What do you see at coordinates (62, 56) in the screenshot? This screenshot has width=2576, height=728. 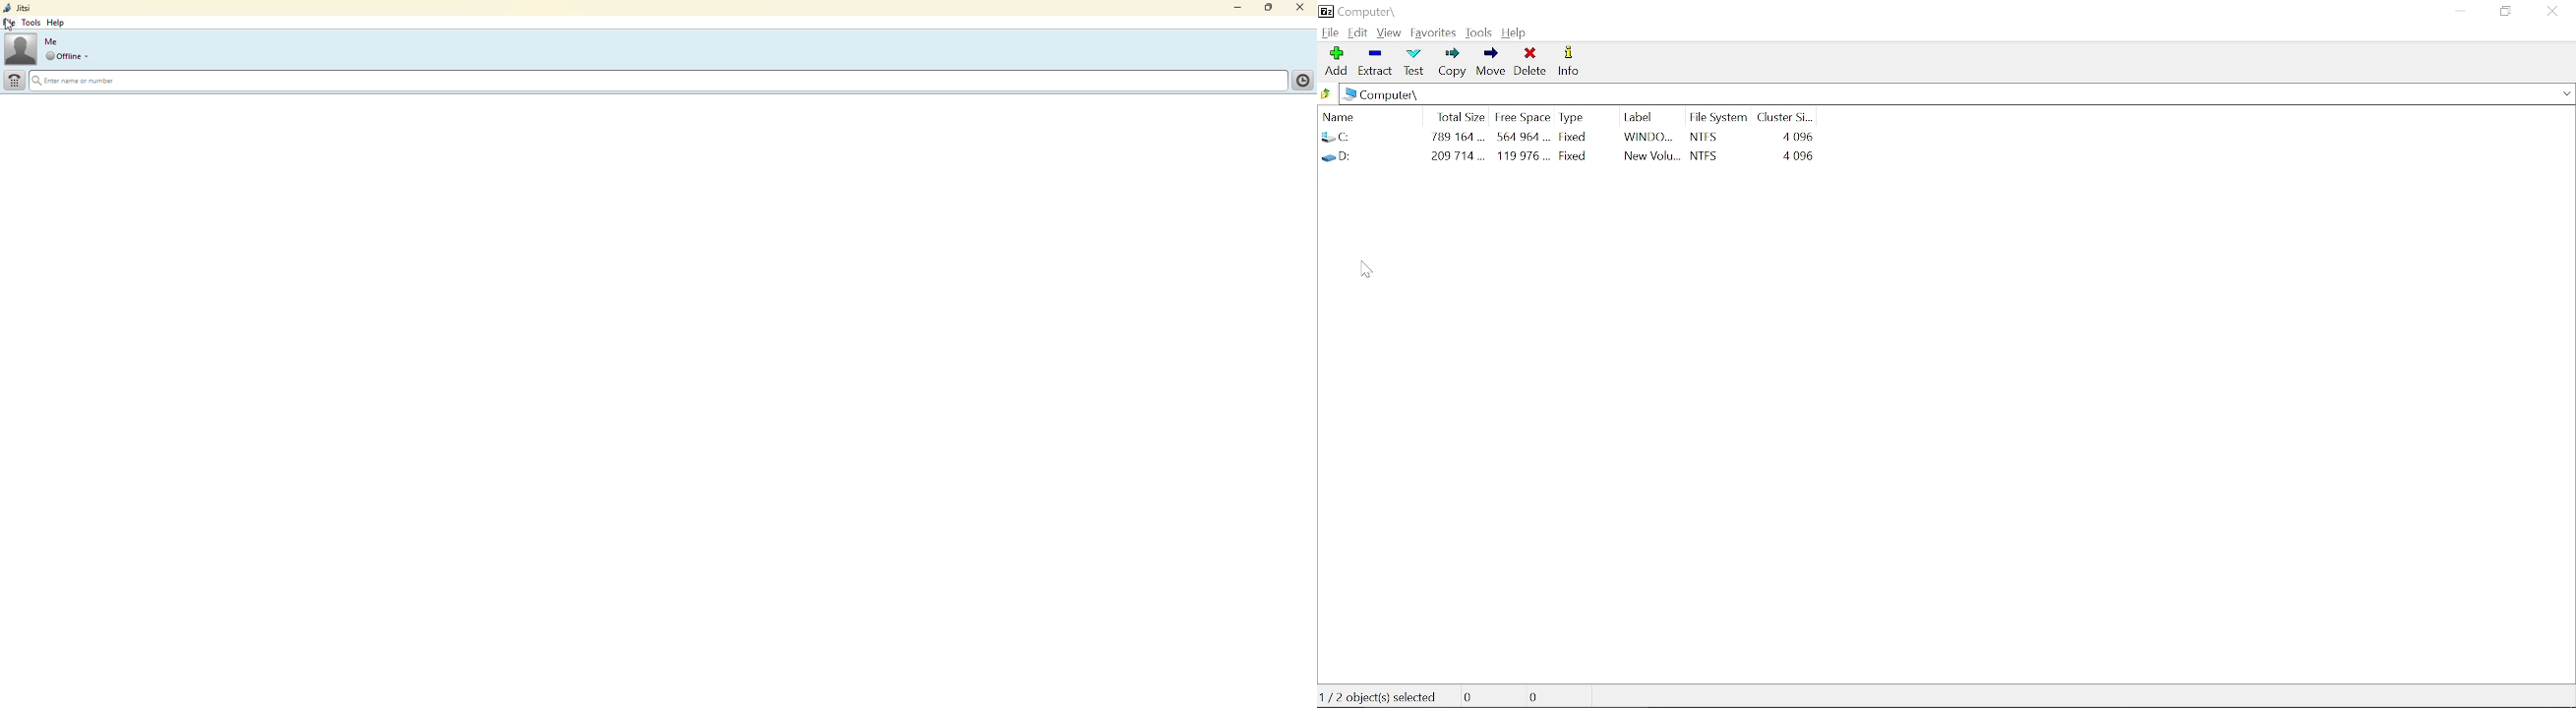 I see `offline` at bounding box center [62, 56].